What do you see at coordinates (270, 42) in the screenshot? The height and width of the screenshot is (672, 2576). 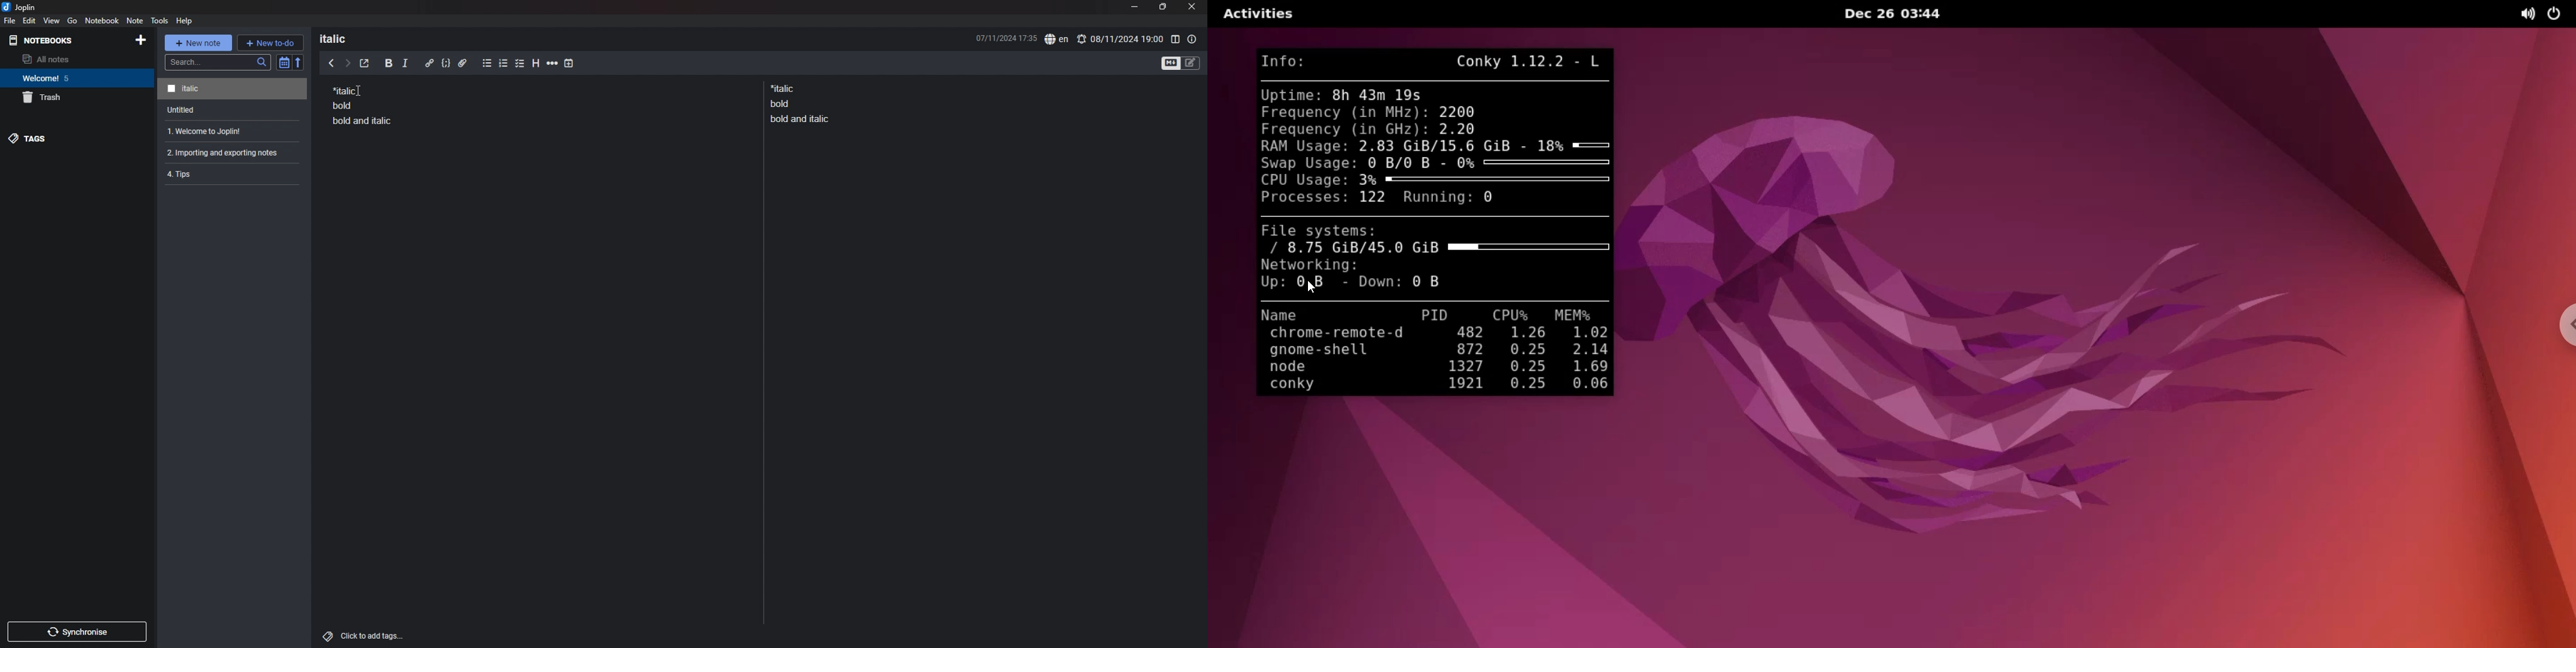 I see `new todo` at bounding box center [270, 42].